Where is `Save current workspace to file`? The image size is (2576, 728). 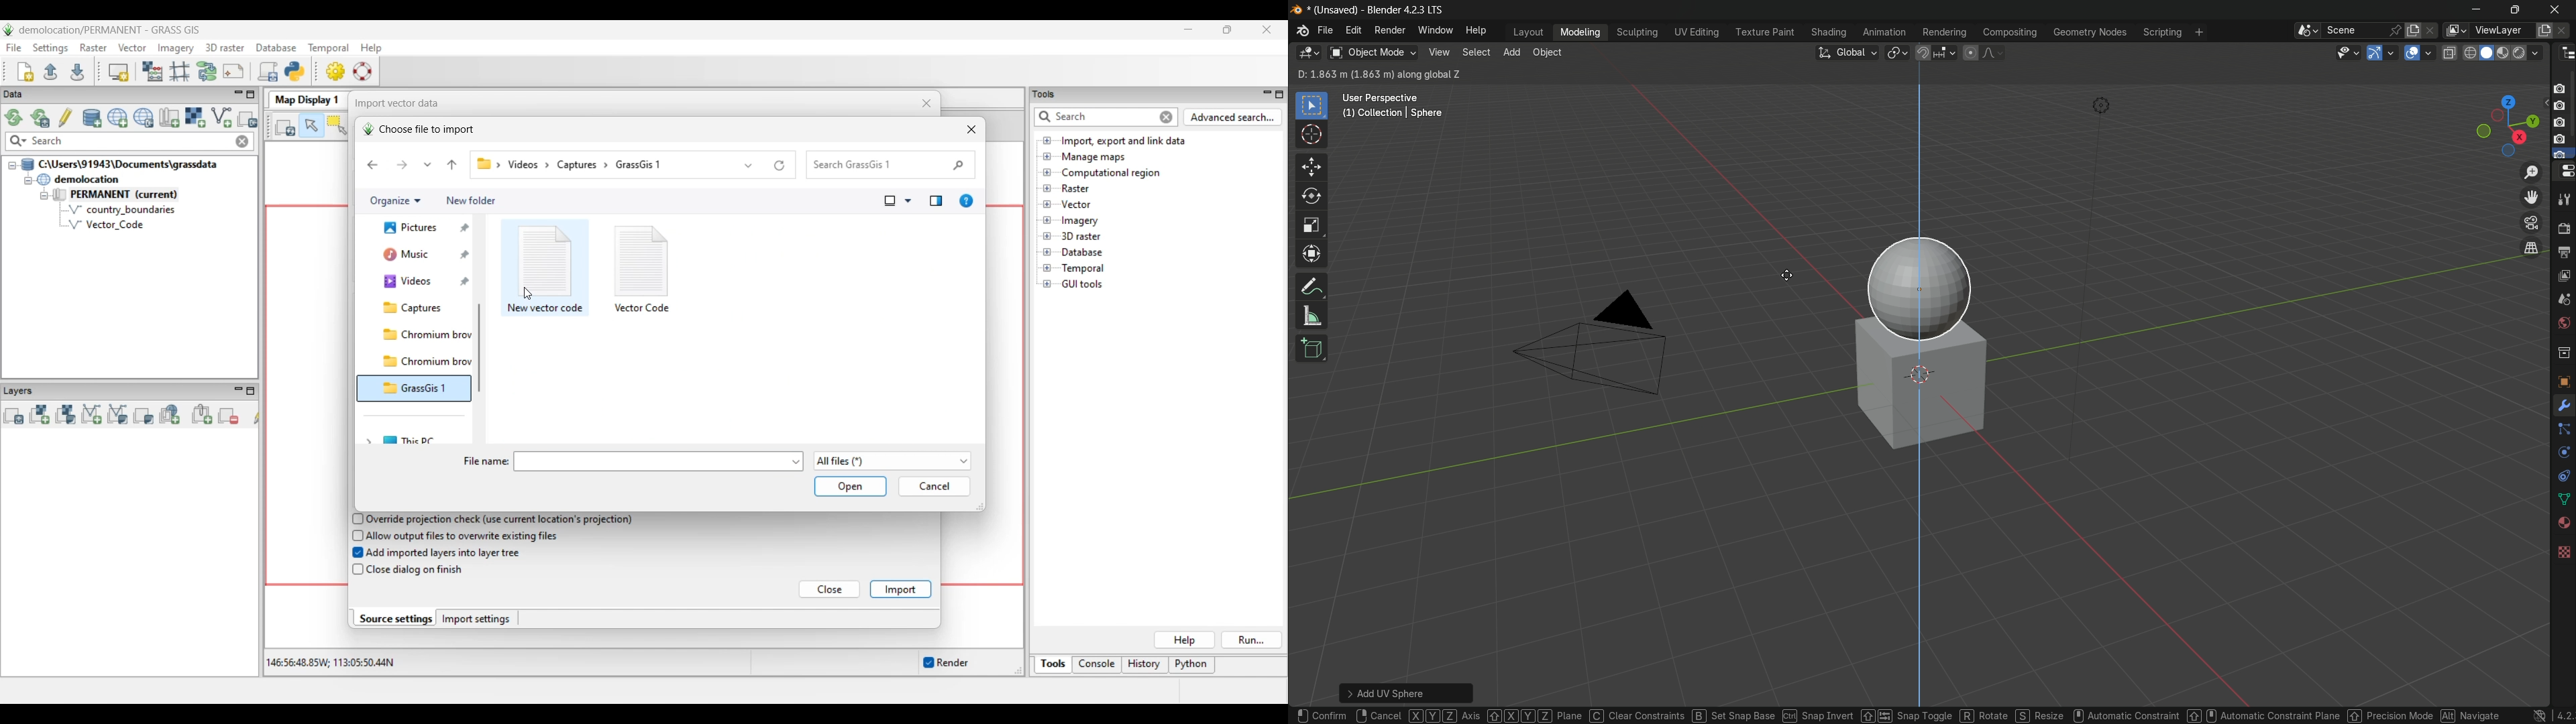
Save current workspace to file is located at coordinates (77, 71).